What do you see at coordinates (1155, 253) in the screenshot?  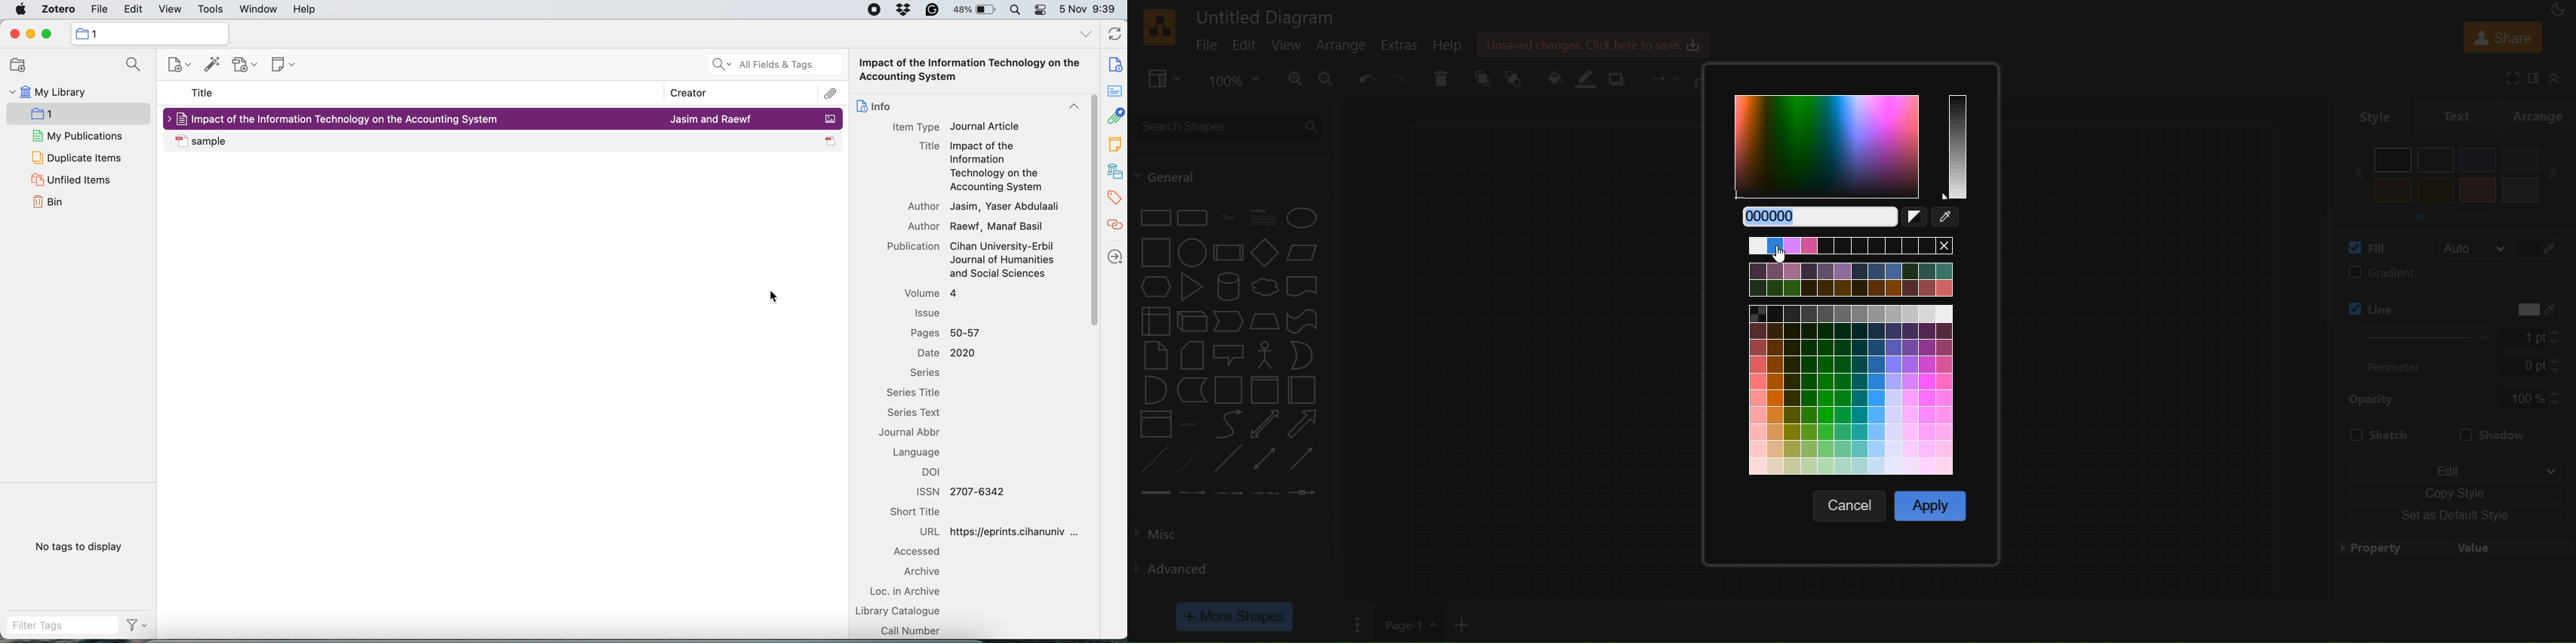 I see `square` at bounding box center [1155, 253].